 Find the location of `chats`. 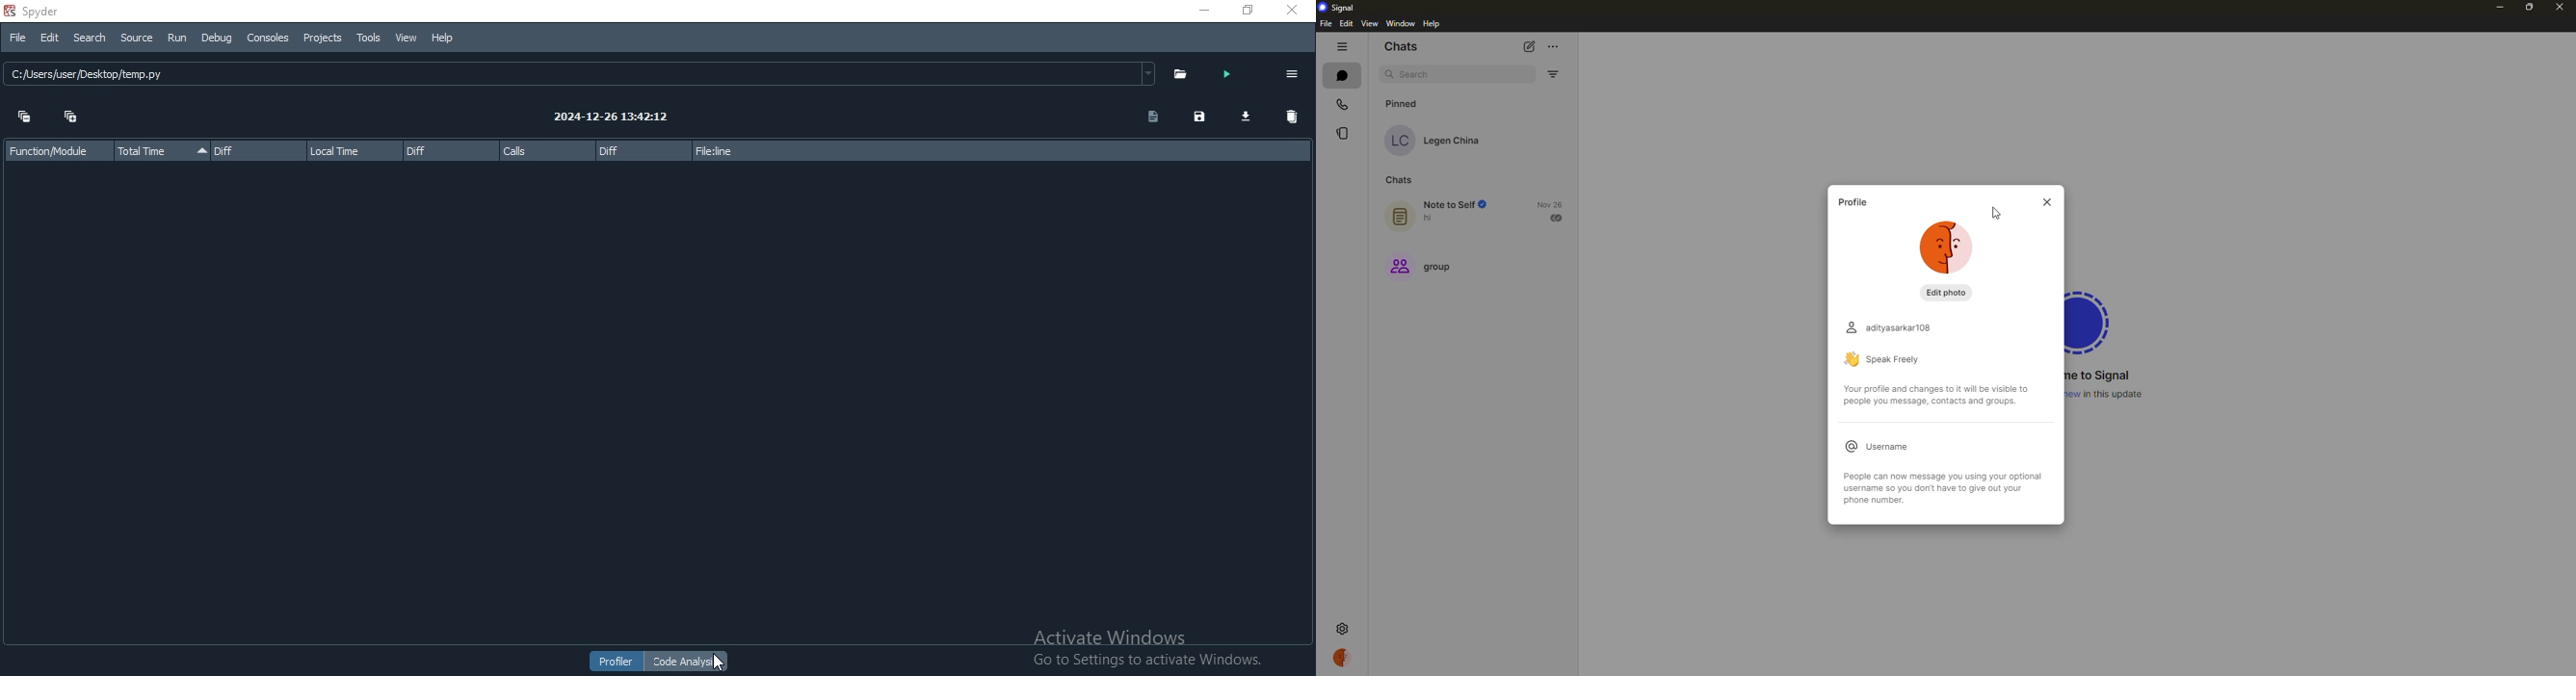

chats is located at coordinates (1403, 47).